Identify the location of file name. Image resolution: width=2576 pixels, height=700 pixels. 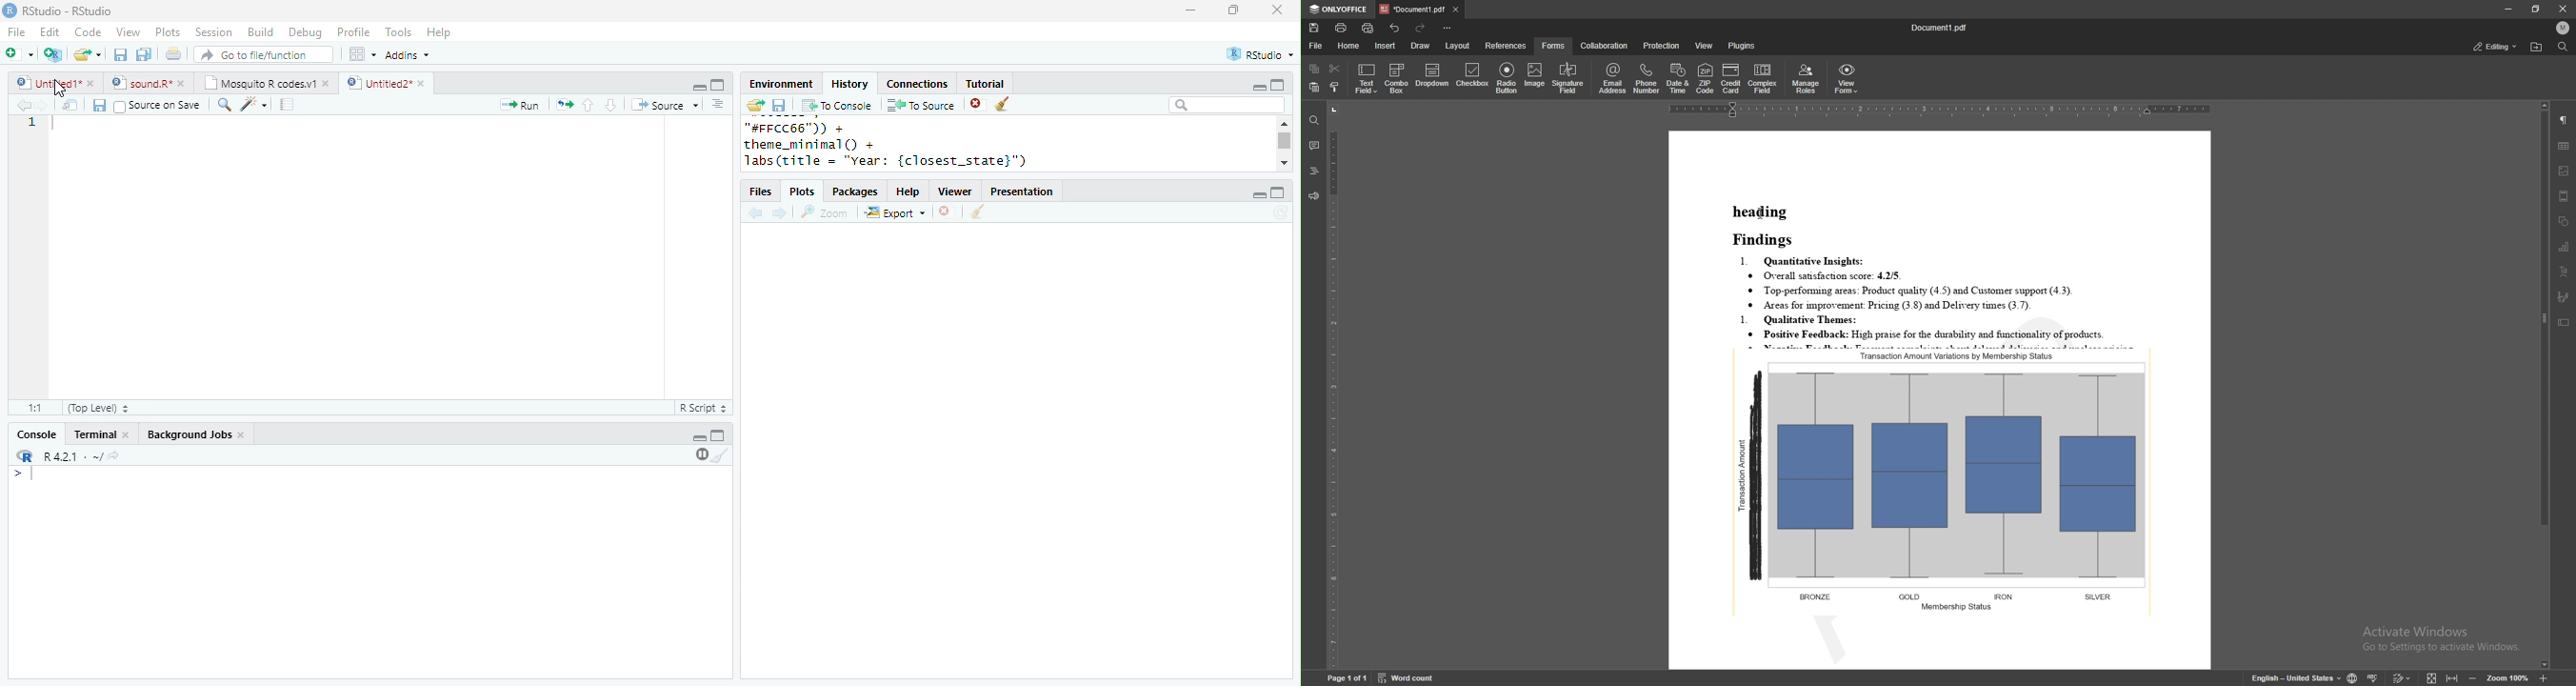
(1943, 27).